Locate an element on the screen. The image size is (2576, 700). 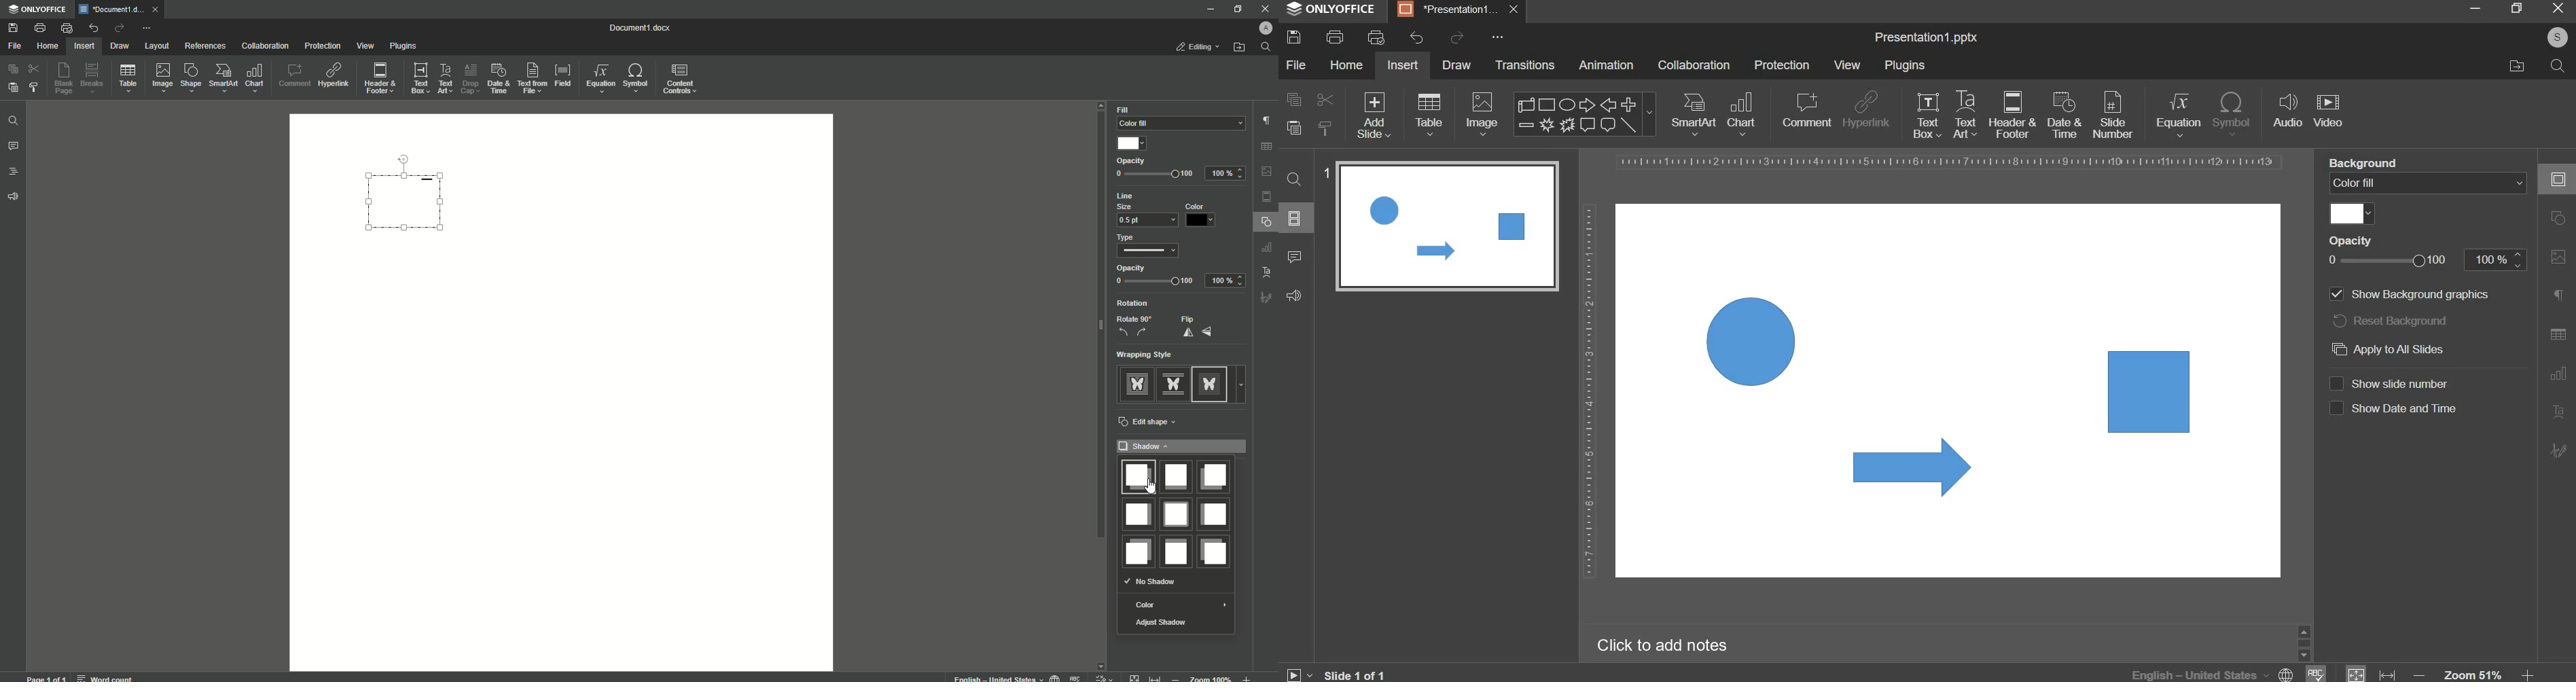
increase zoom is located at coordinates (2529, 674).